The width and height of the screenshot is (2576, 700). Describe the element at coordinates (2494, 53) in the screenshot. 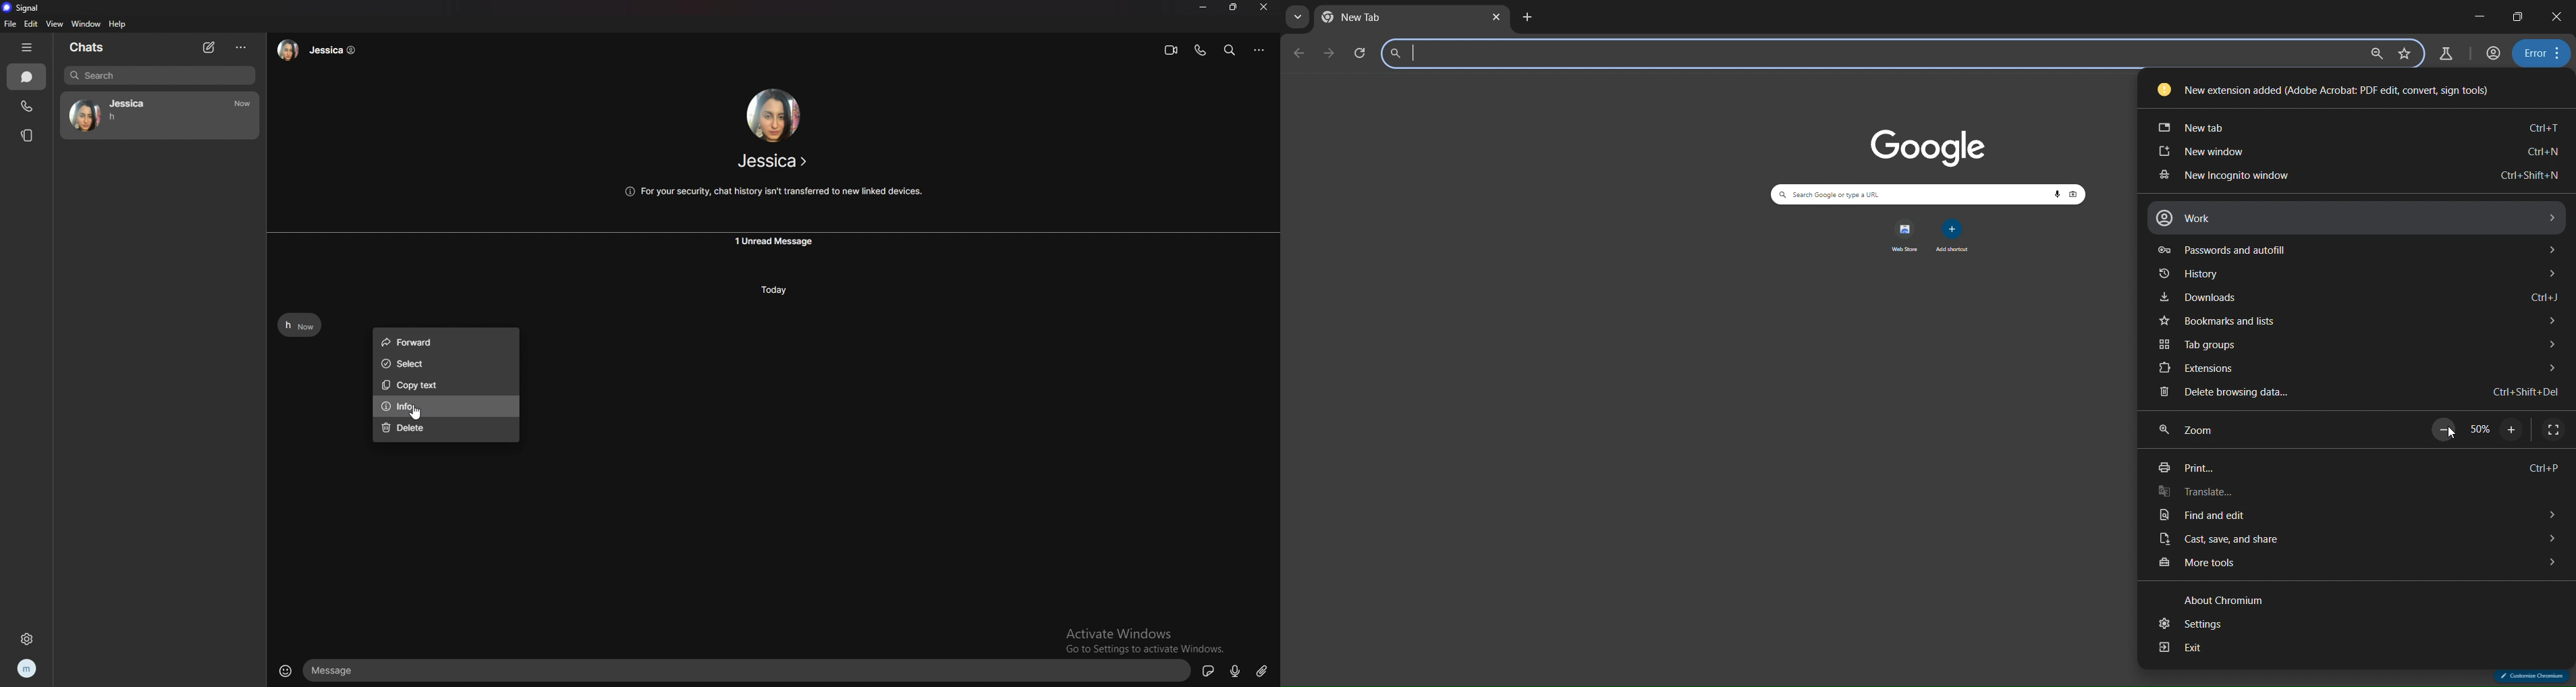

I see `account` at that location.